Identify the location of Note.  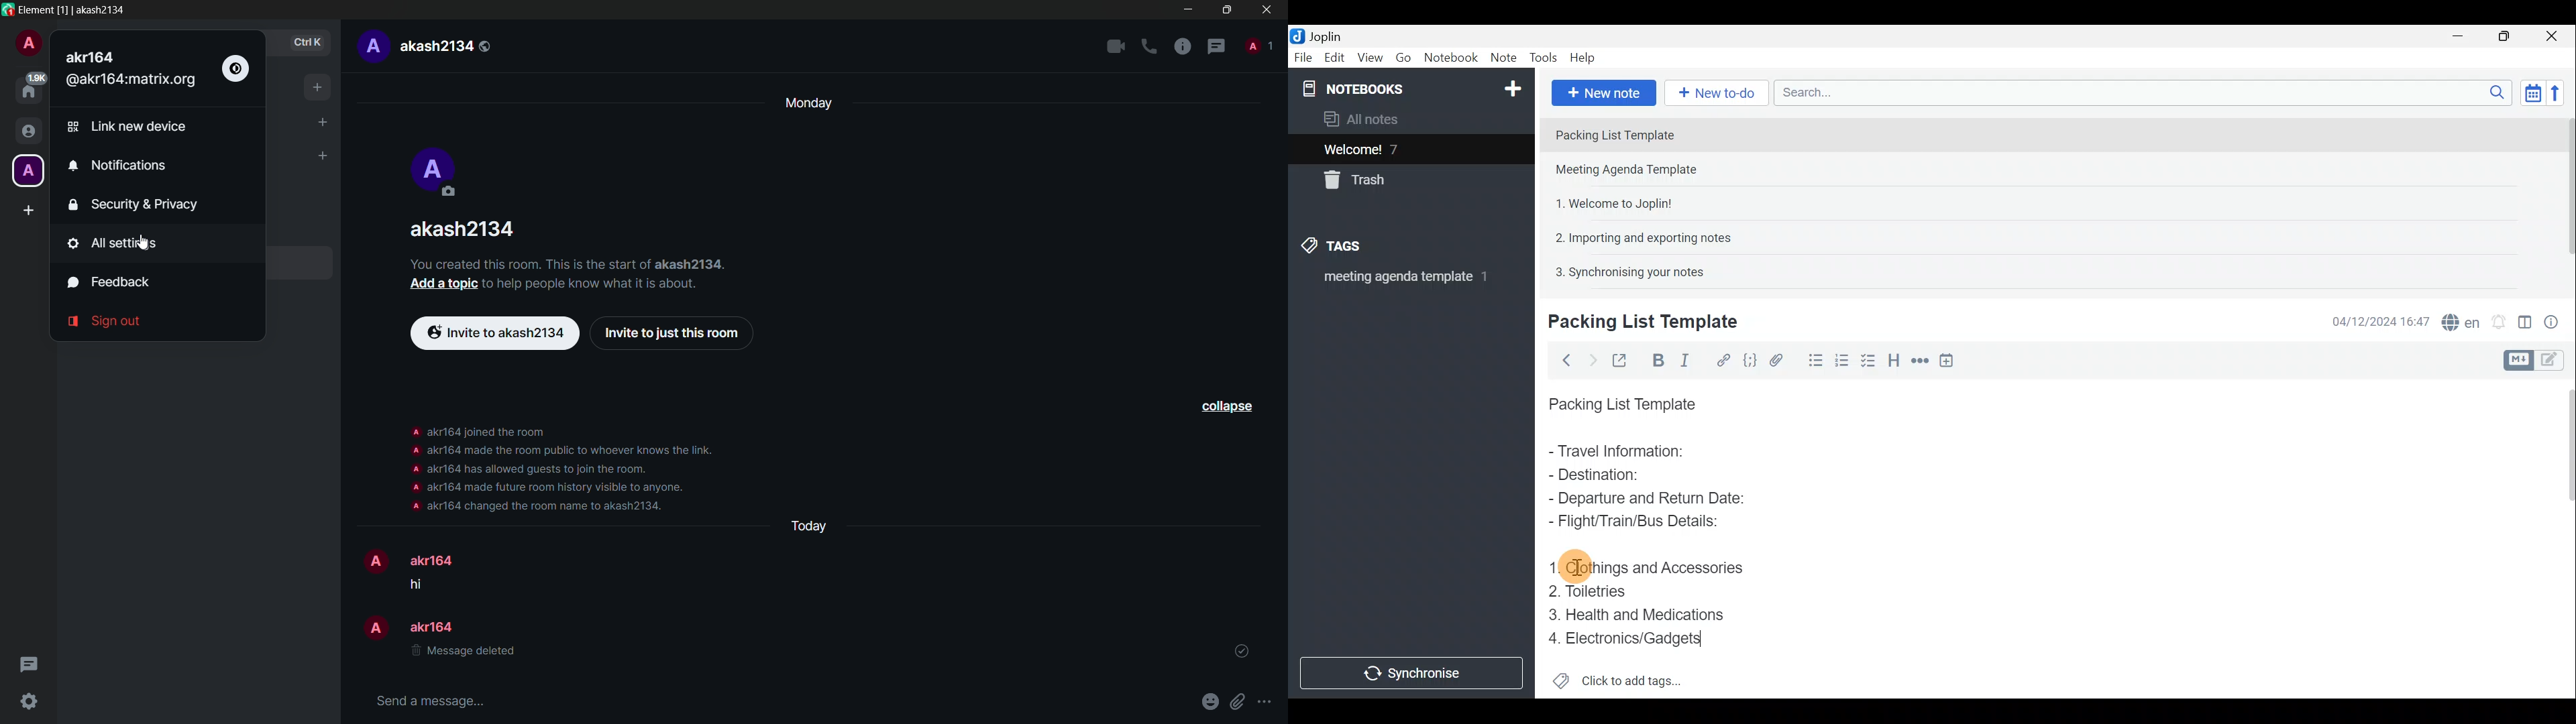
(1503, 58).